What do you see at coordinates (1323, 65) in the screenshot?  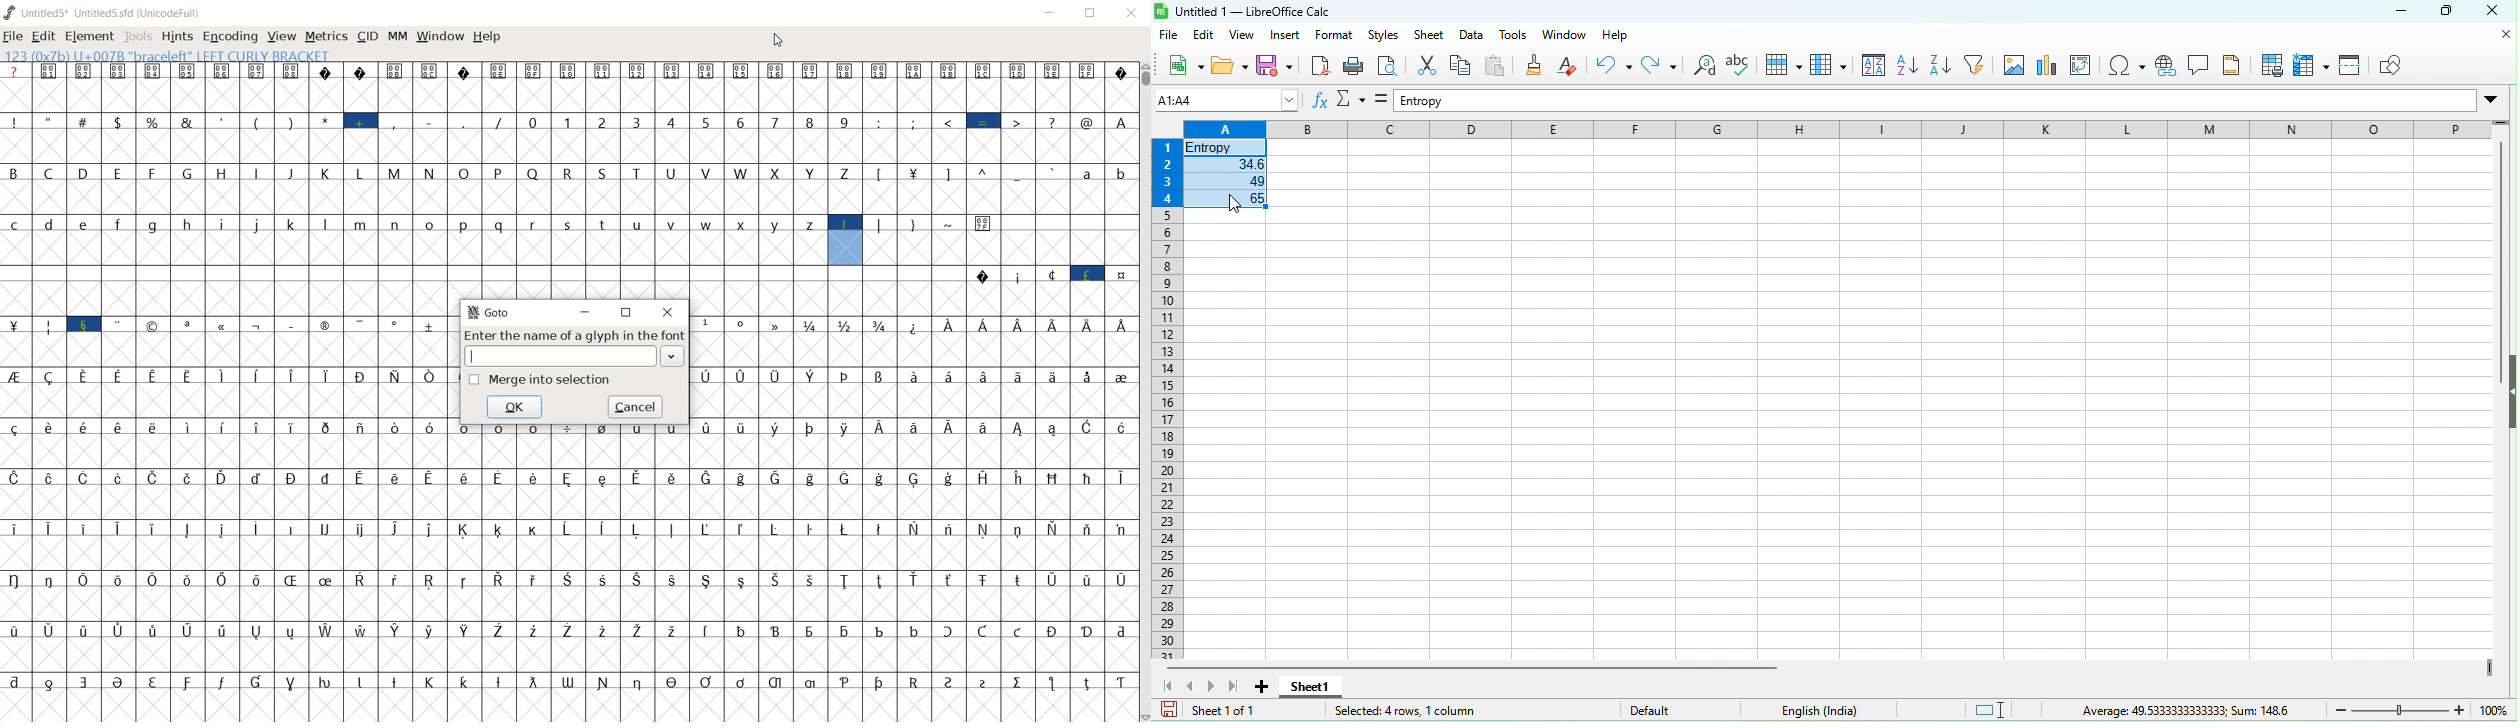 I see `export directly as pdf` at bounding box center [1323, 65].